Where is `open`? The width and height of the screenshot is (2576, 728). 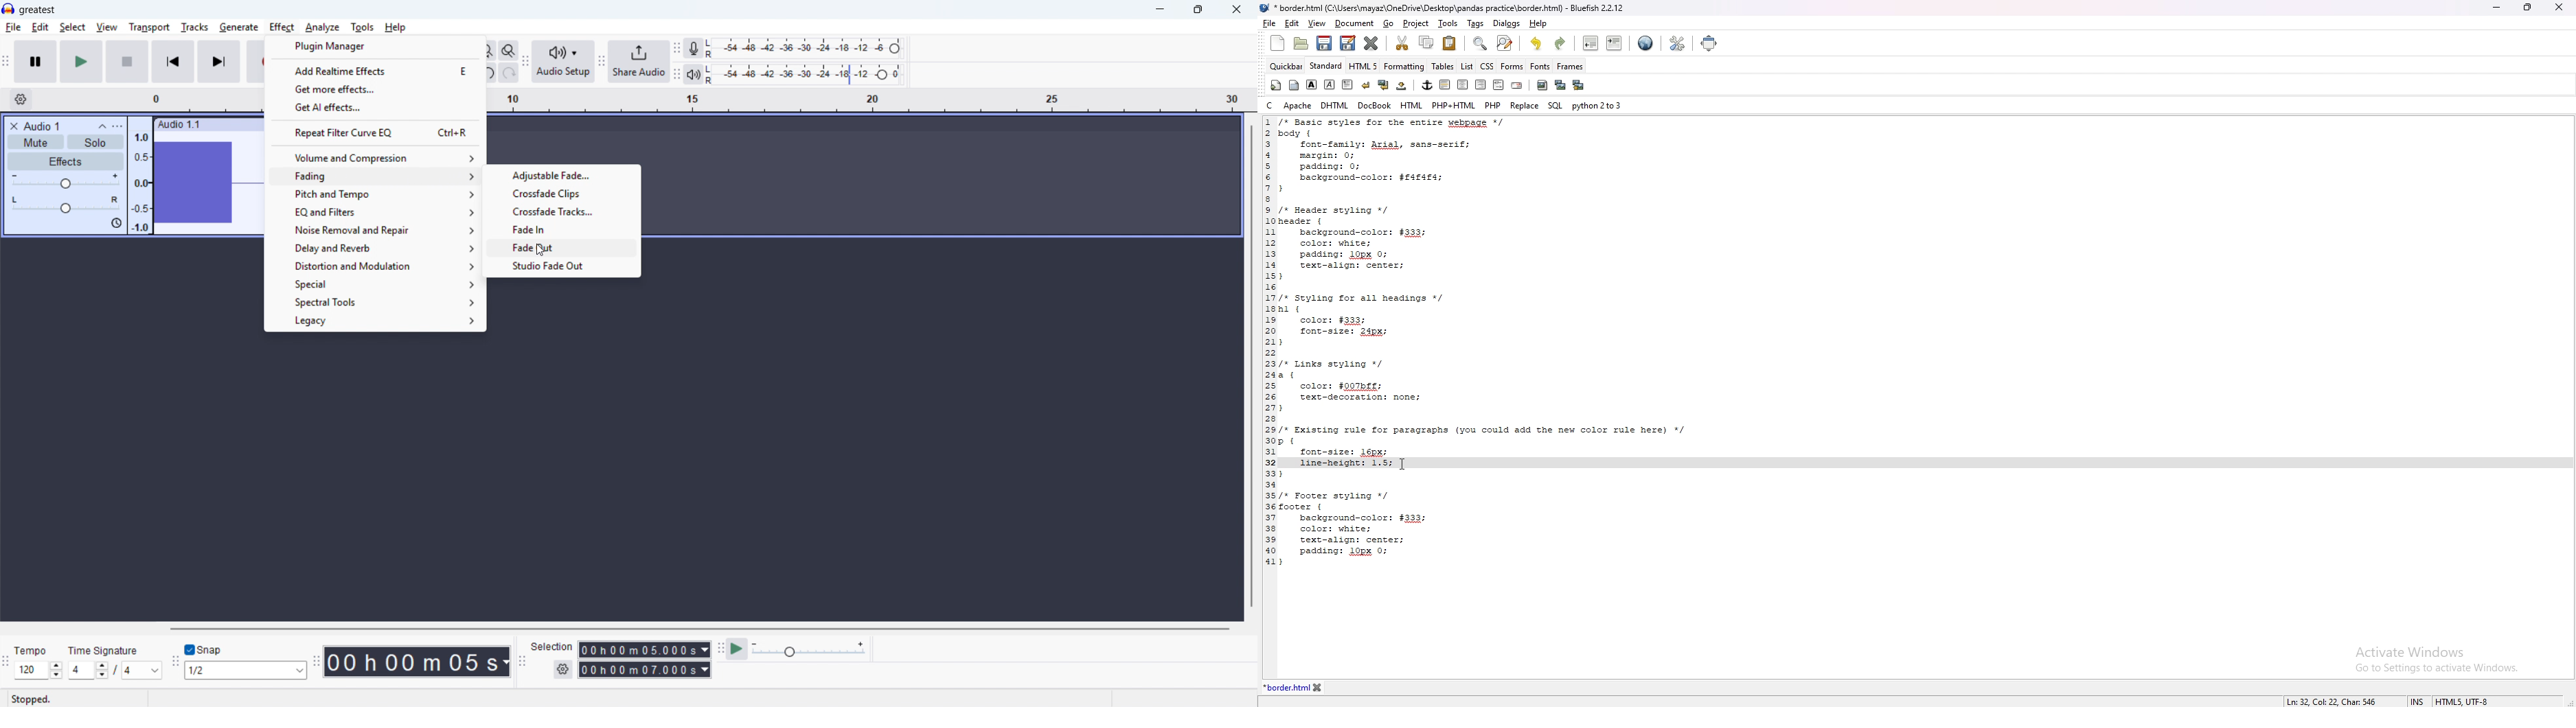 open is located at coordinates (1301, 44).